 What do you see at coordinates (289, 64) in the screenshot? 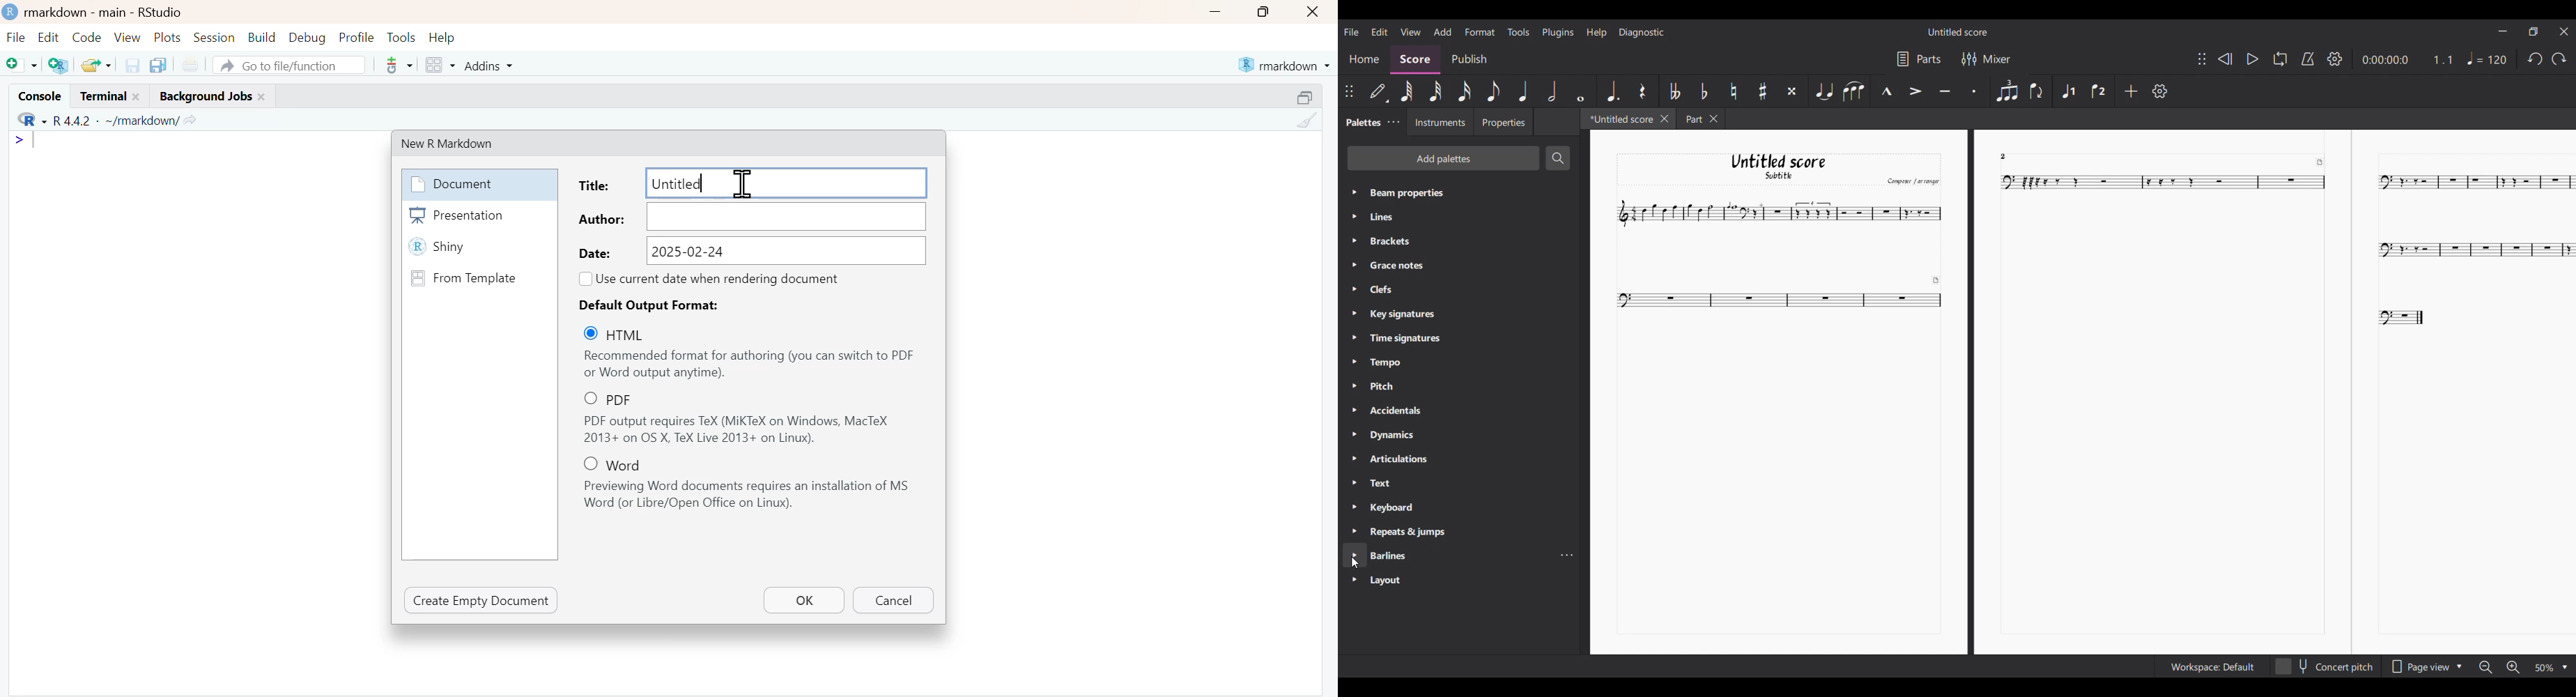
I see `Go to file/function` at bounding box center [289, 64].